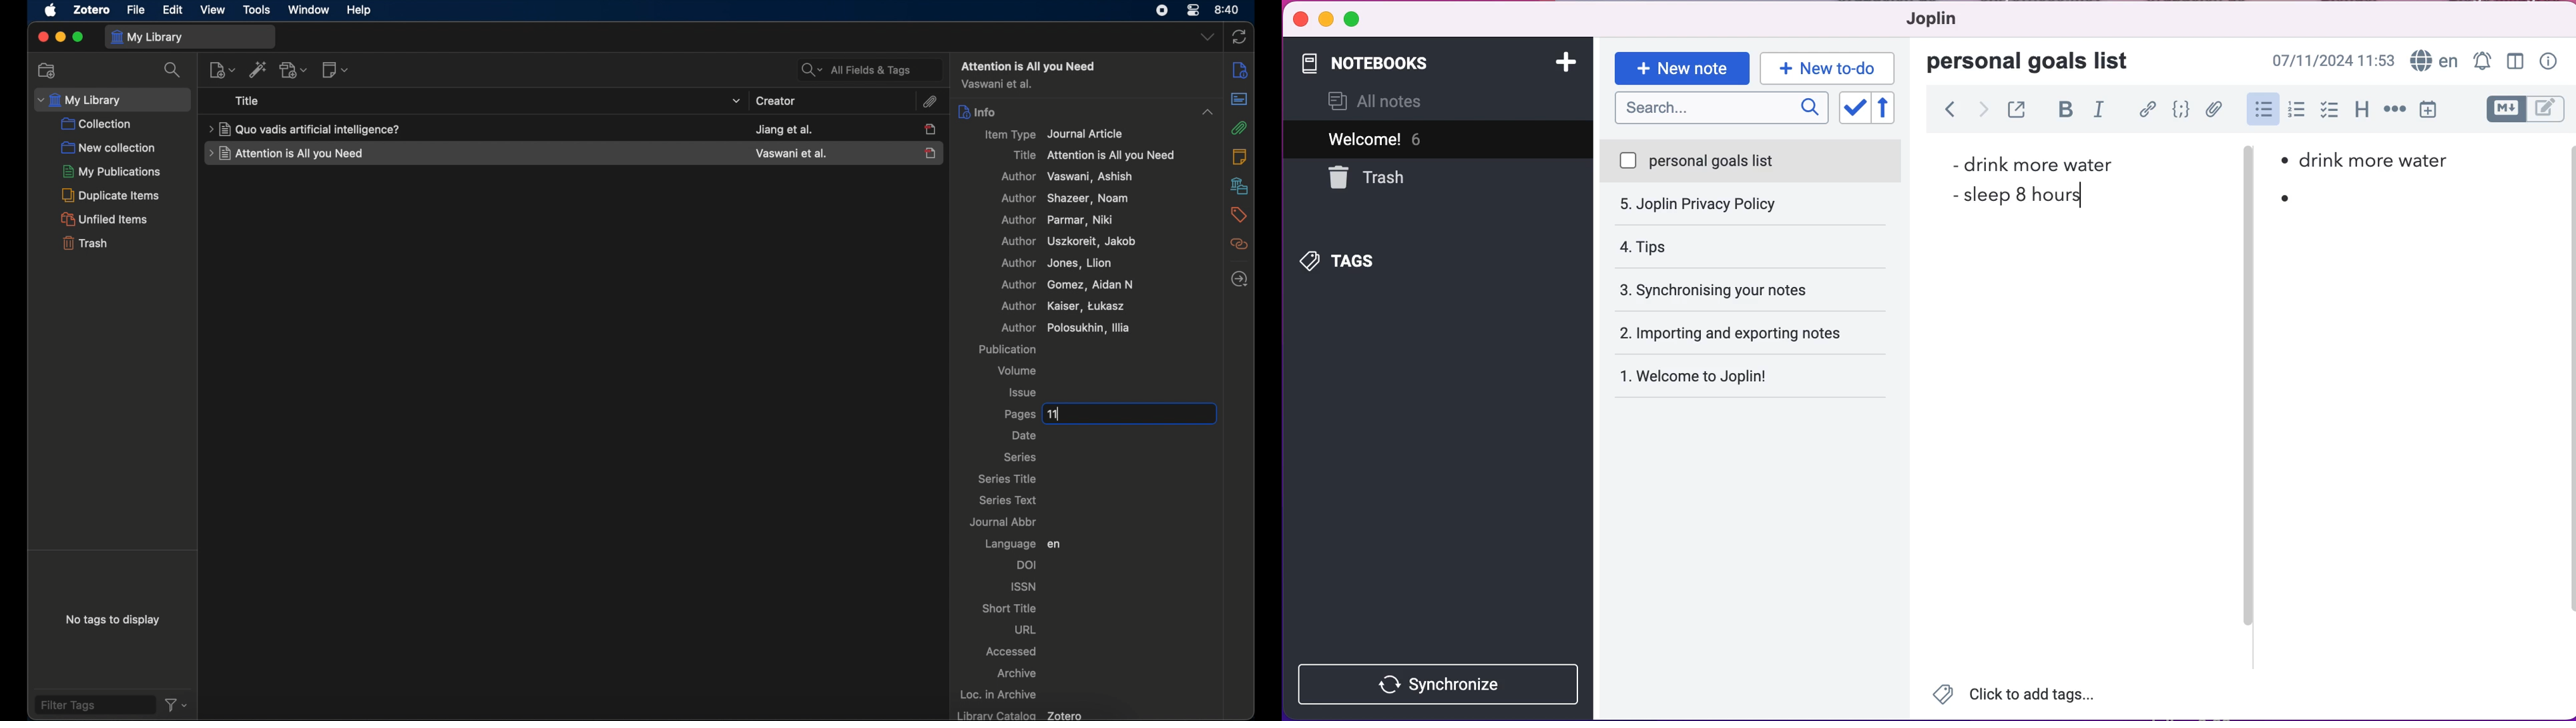 This screenshot has height=728, width=2576. I want to click on help, so click(360, 11).